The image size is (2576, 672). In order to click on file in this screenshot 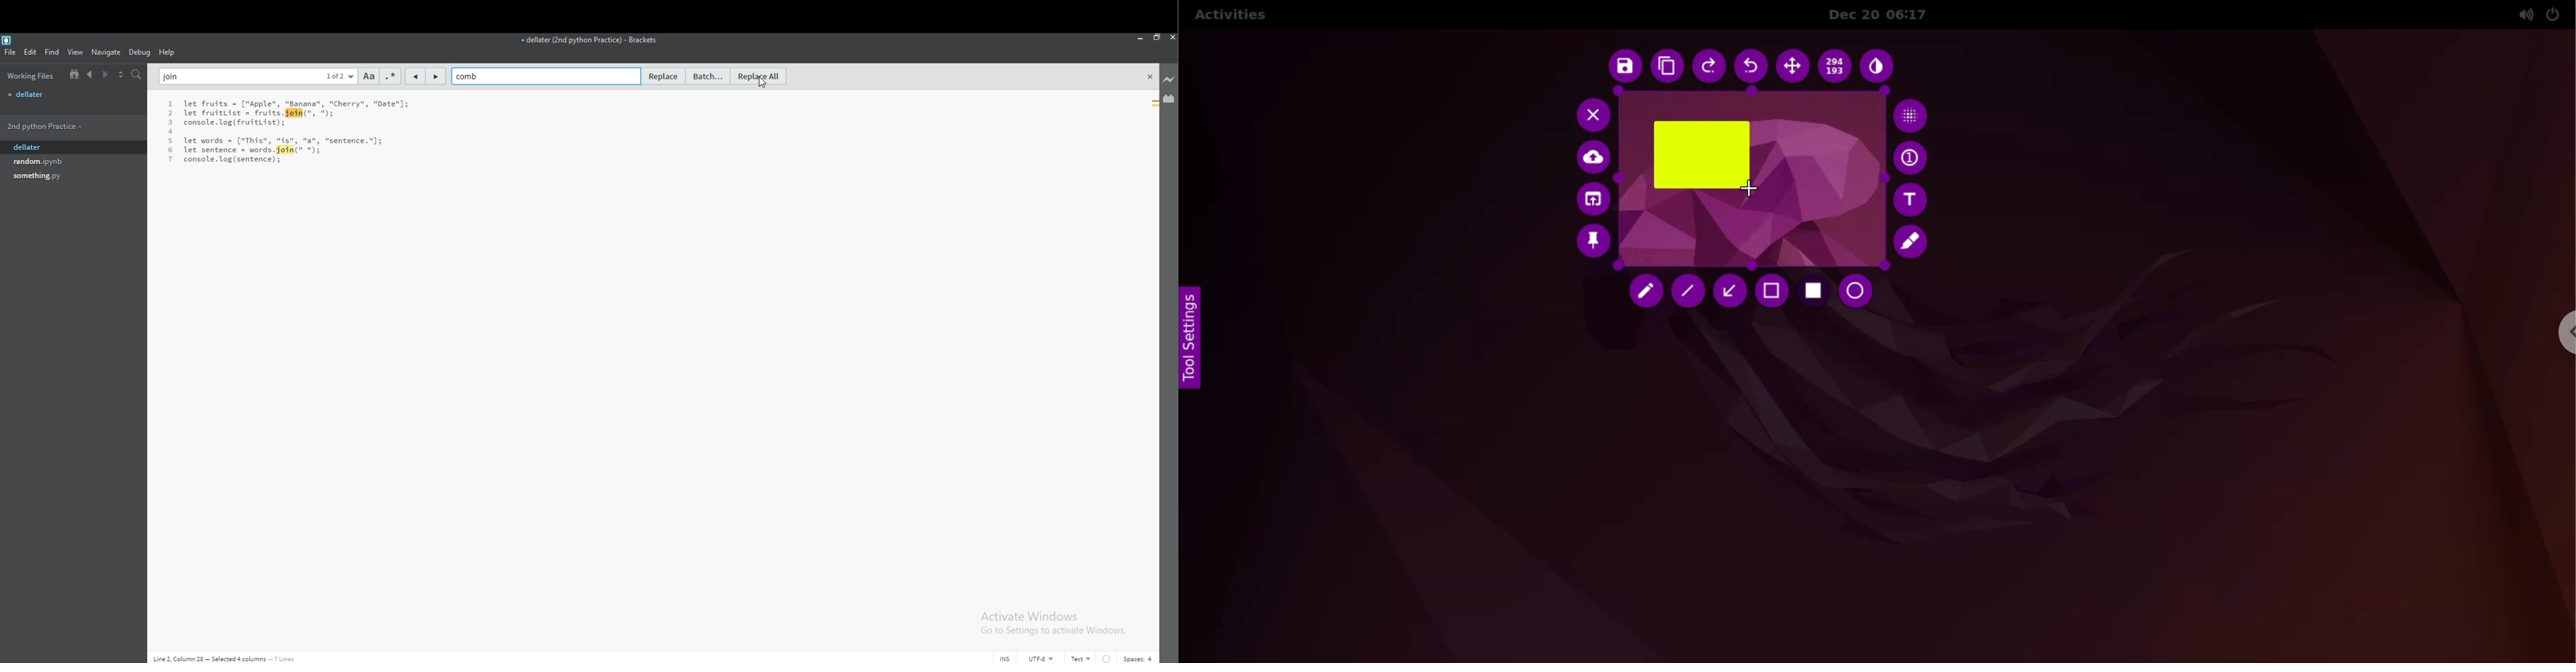, I will do `click(58, 161)`.